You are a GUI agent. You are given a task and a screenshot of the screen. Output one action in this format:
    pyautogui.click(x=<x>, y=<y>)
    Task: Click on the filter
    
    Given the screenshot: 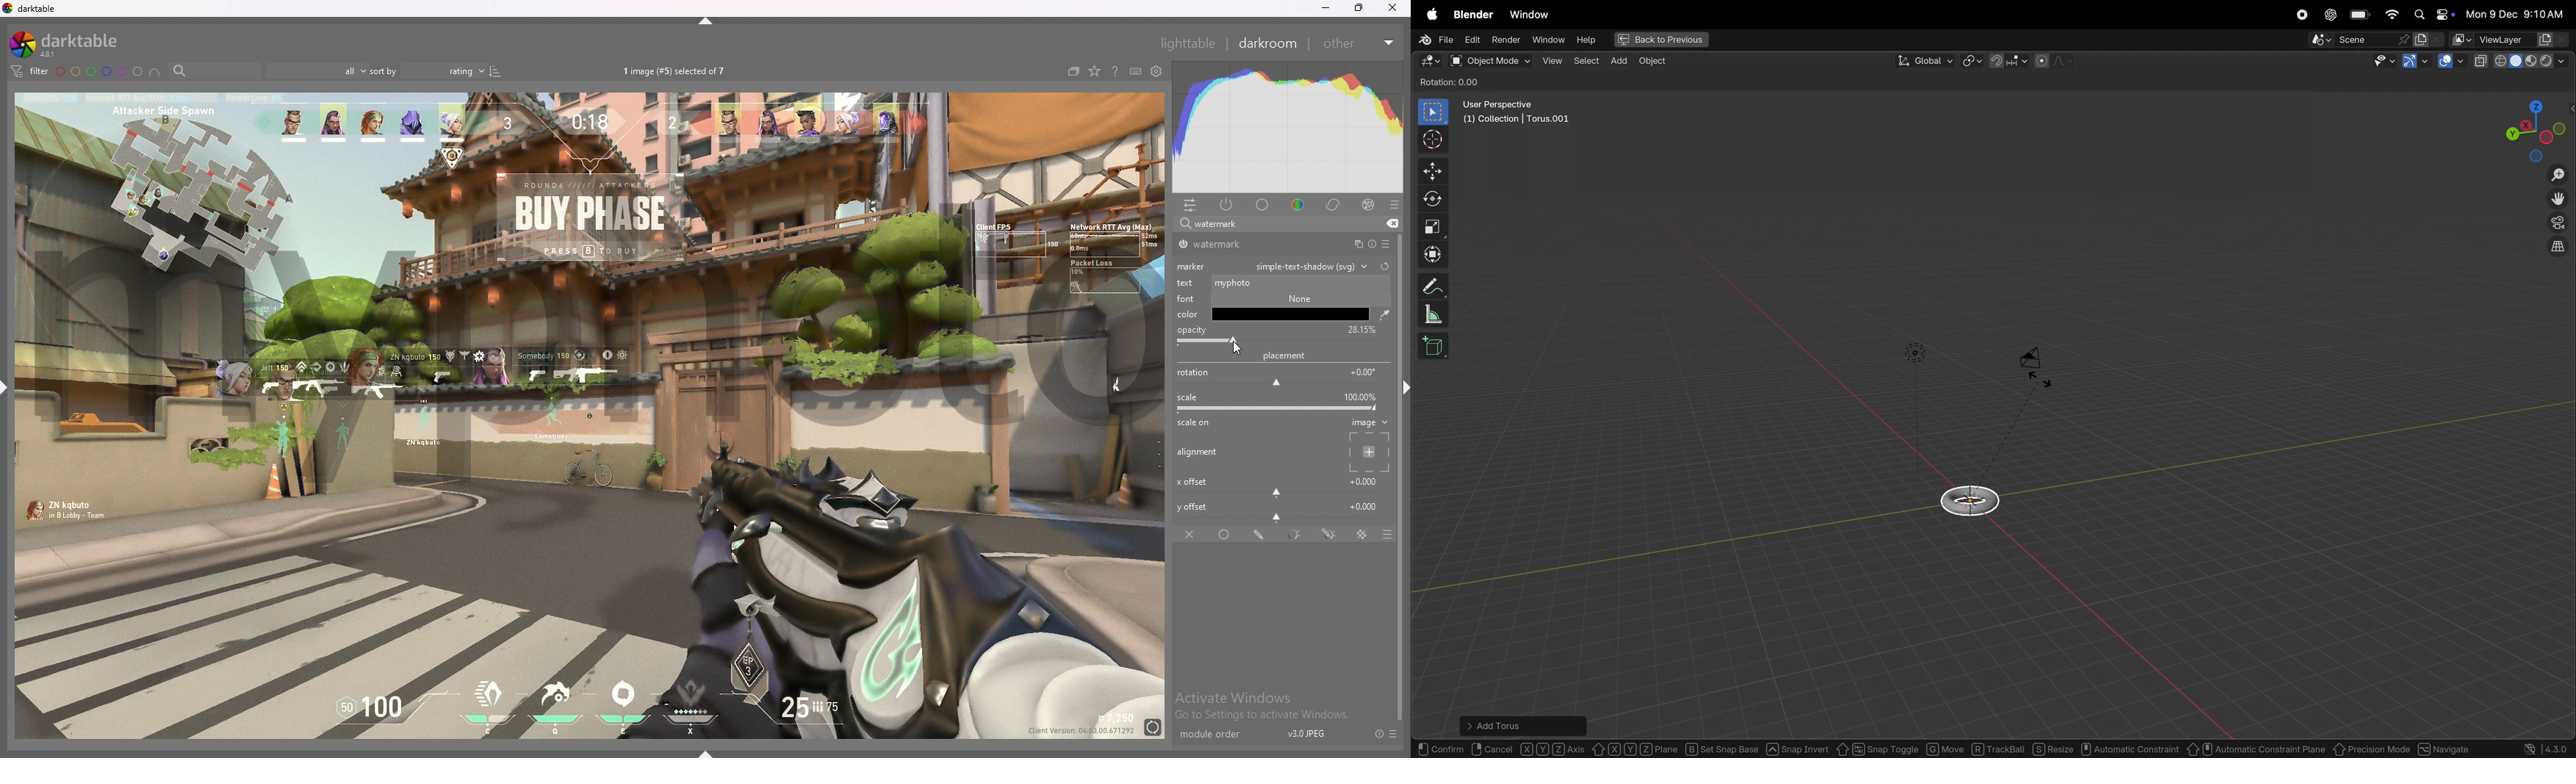 What is the action you would take?
    pyautogui.click(x=28, y=71)
    